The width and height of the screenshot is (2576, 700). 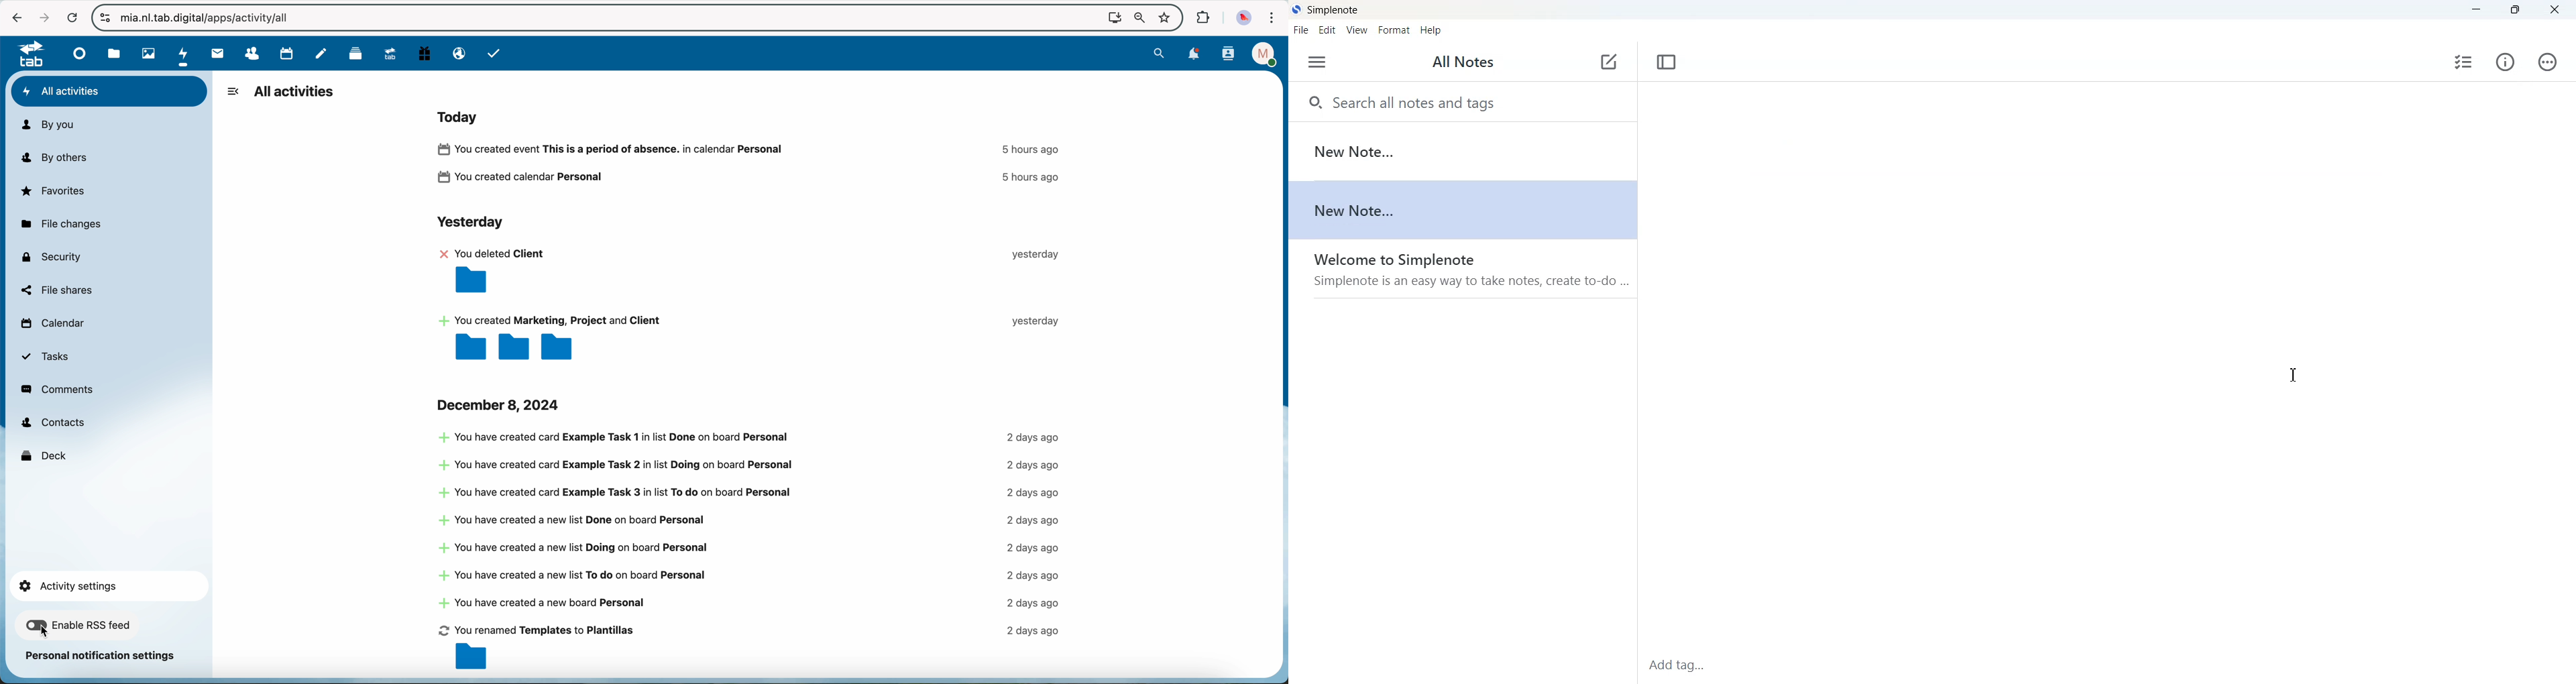 I want to click on cursor, so click(x=45, y=631).